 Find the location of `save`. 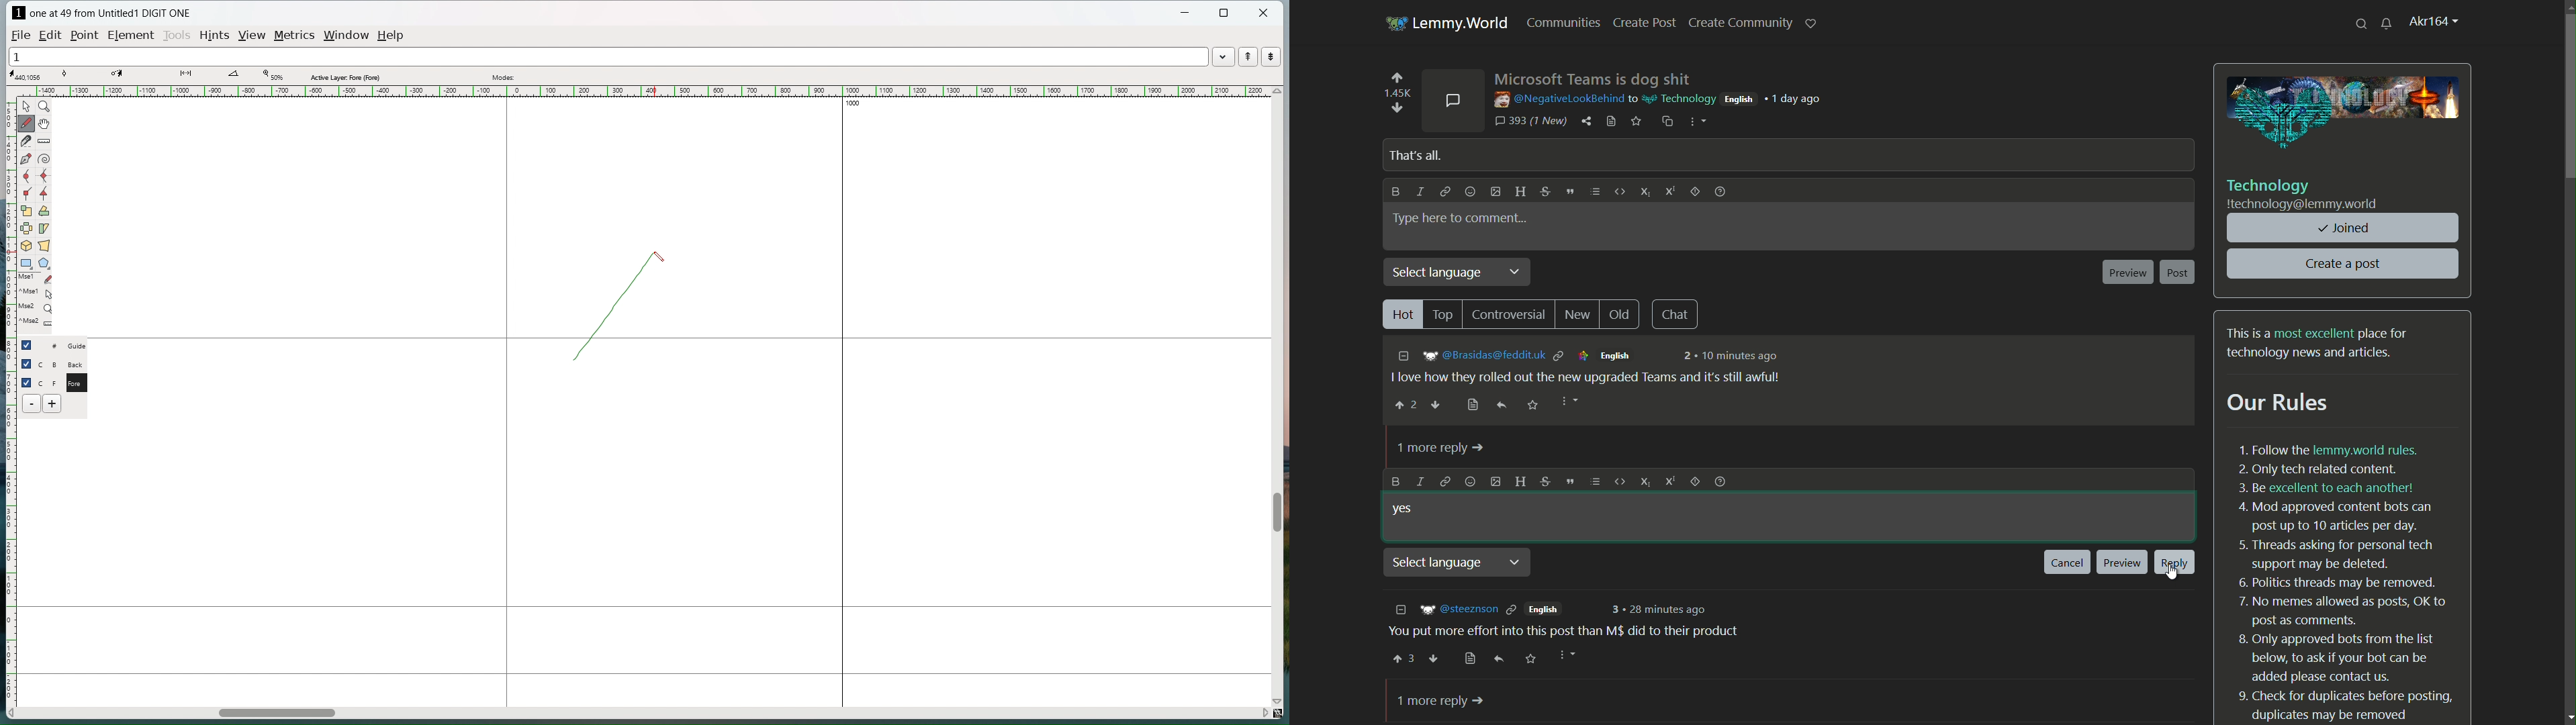

save is located at coordinates (1637, 122).